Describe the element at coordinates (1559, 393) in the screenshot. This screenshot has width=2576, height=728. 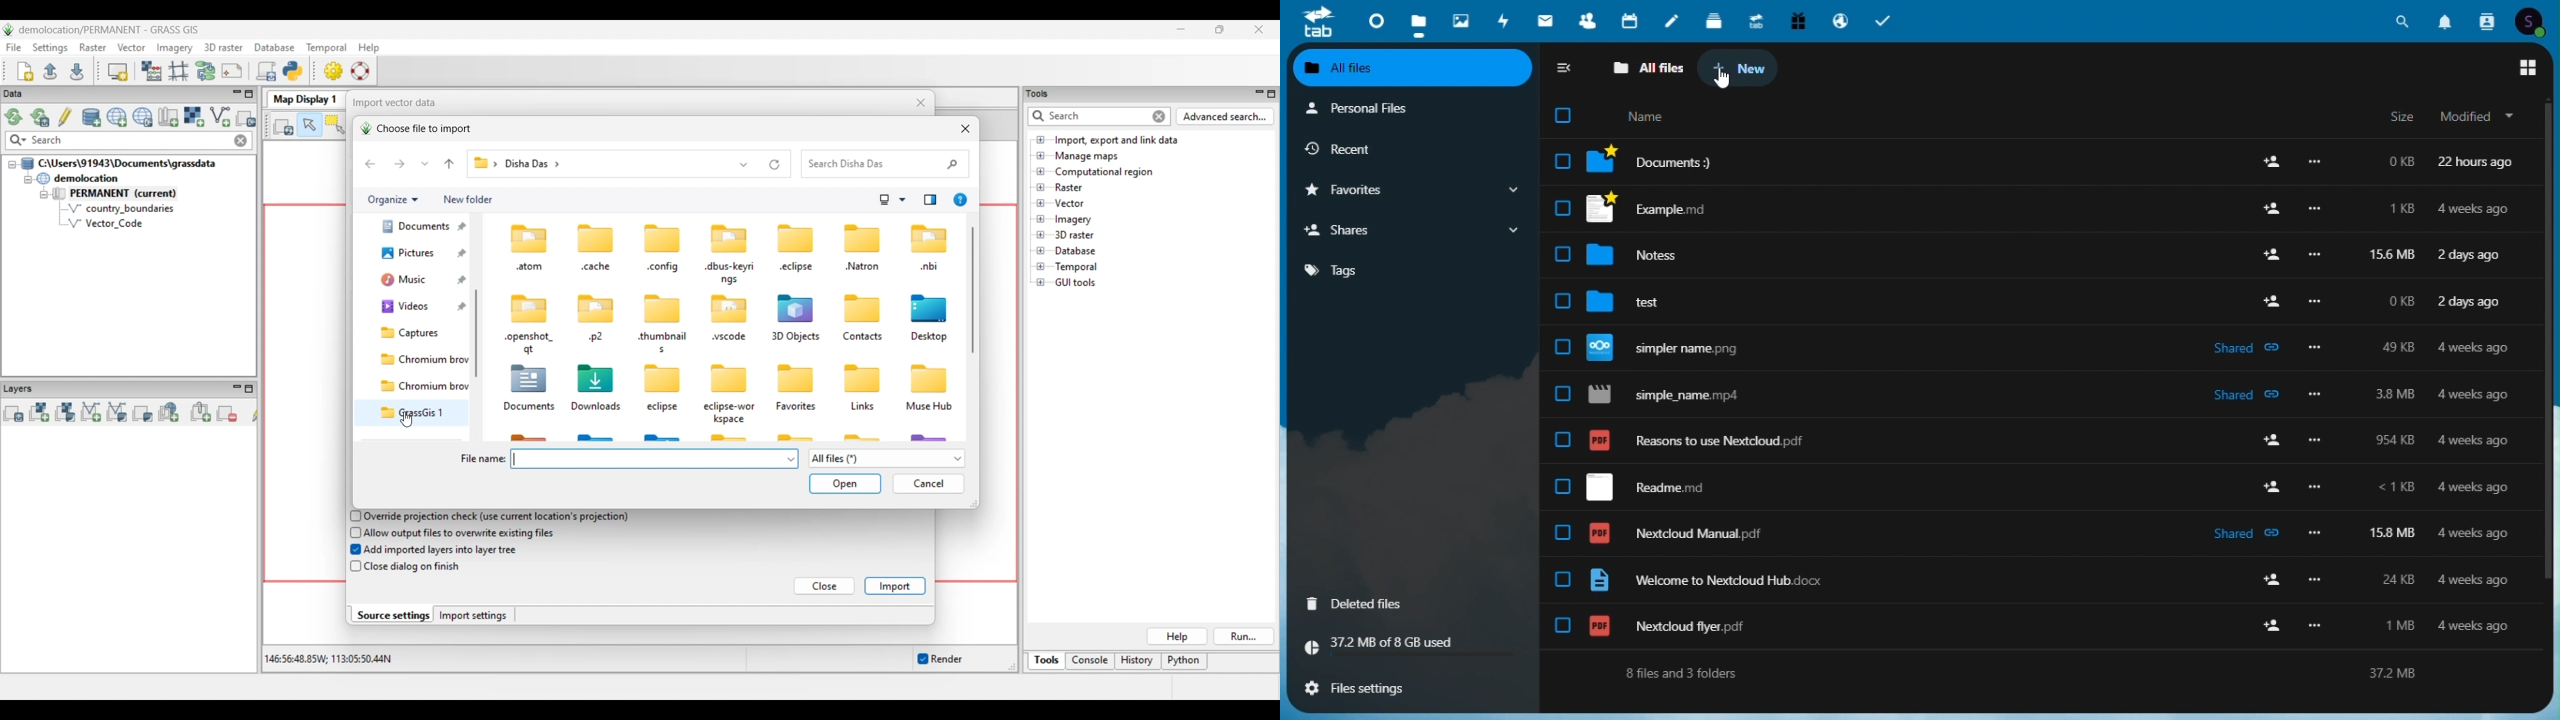
I see `check box` at that location.